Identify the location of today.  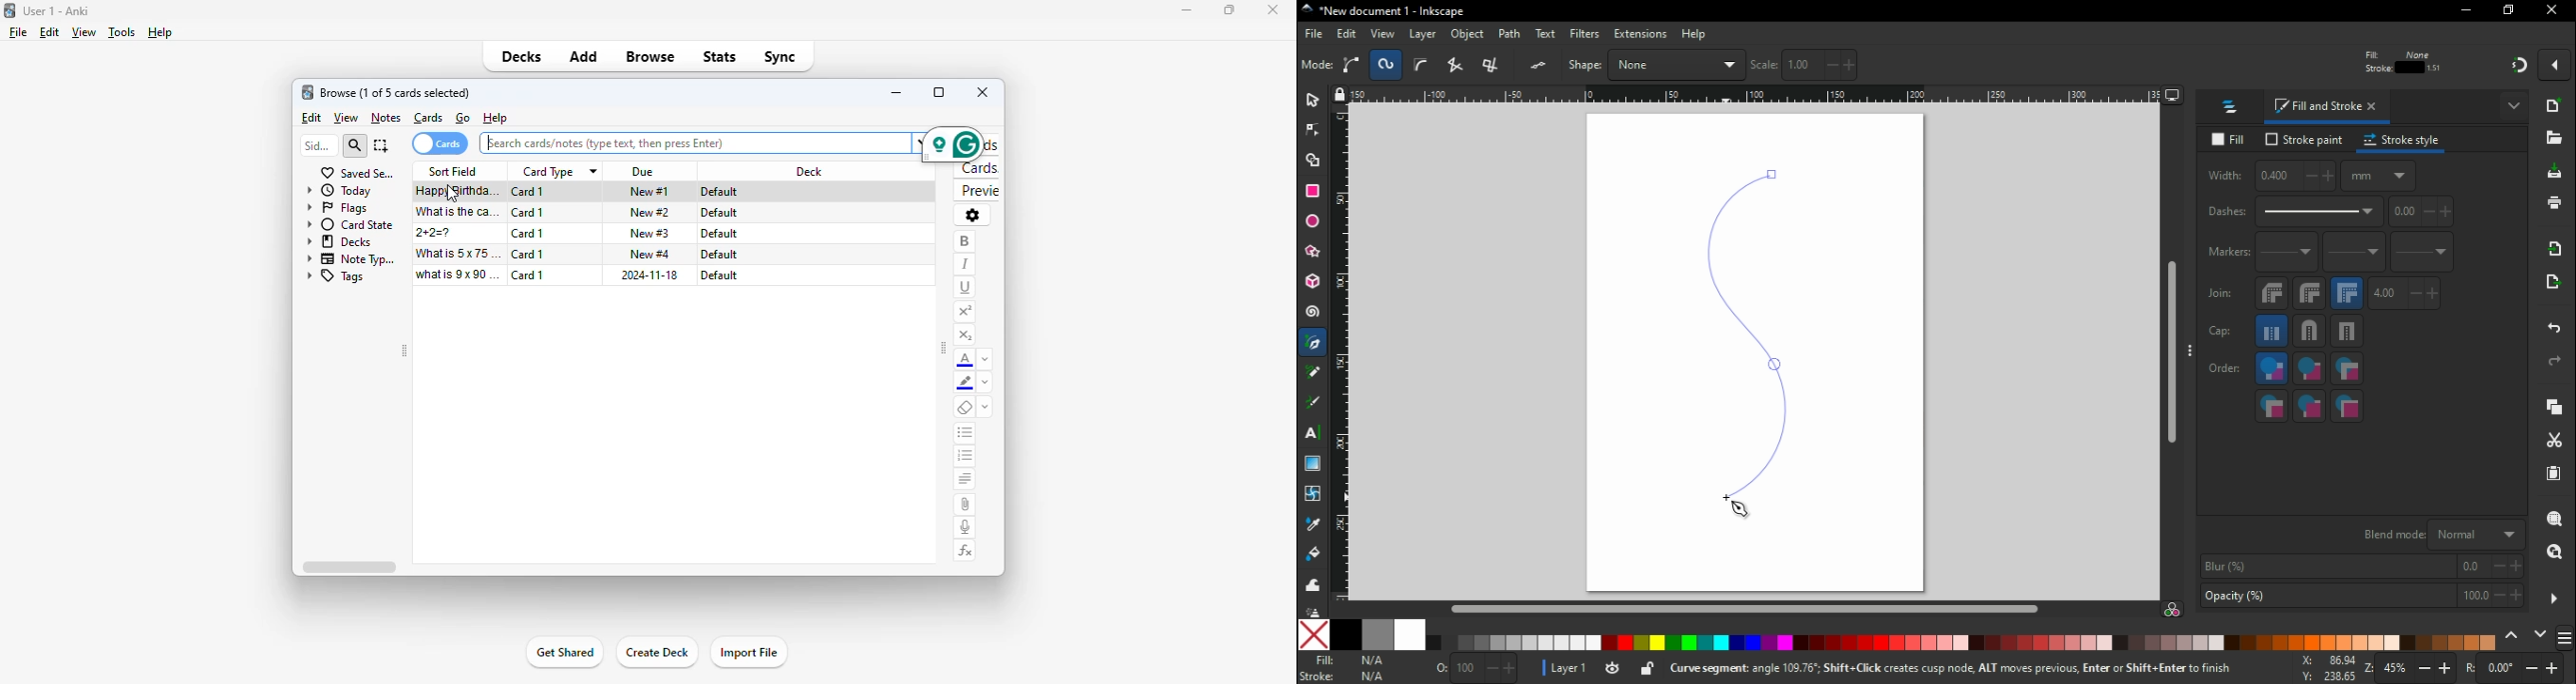
(338, 191).